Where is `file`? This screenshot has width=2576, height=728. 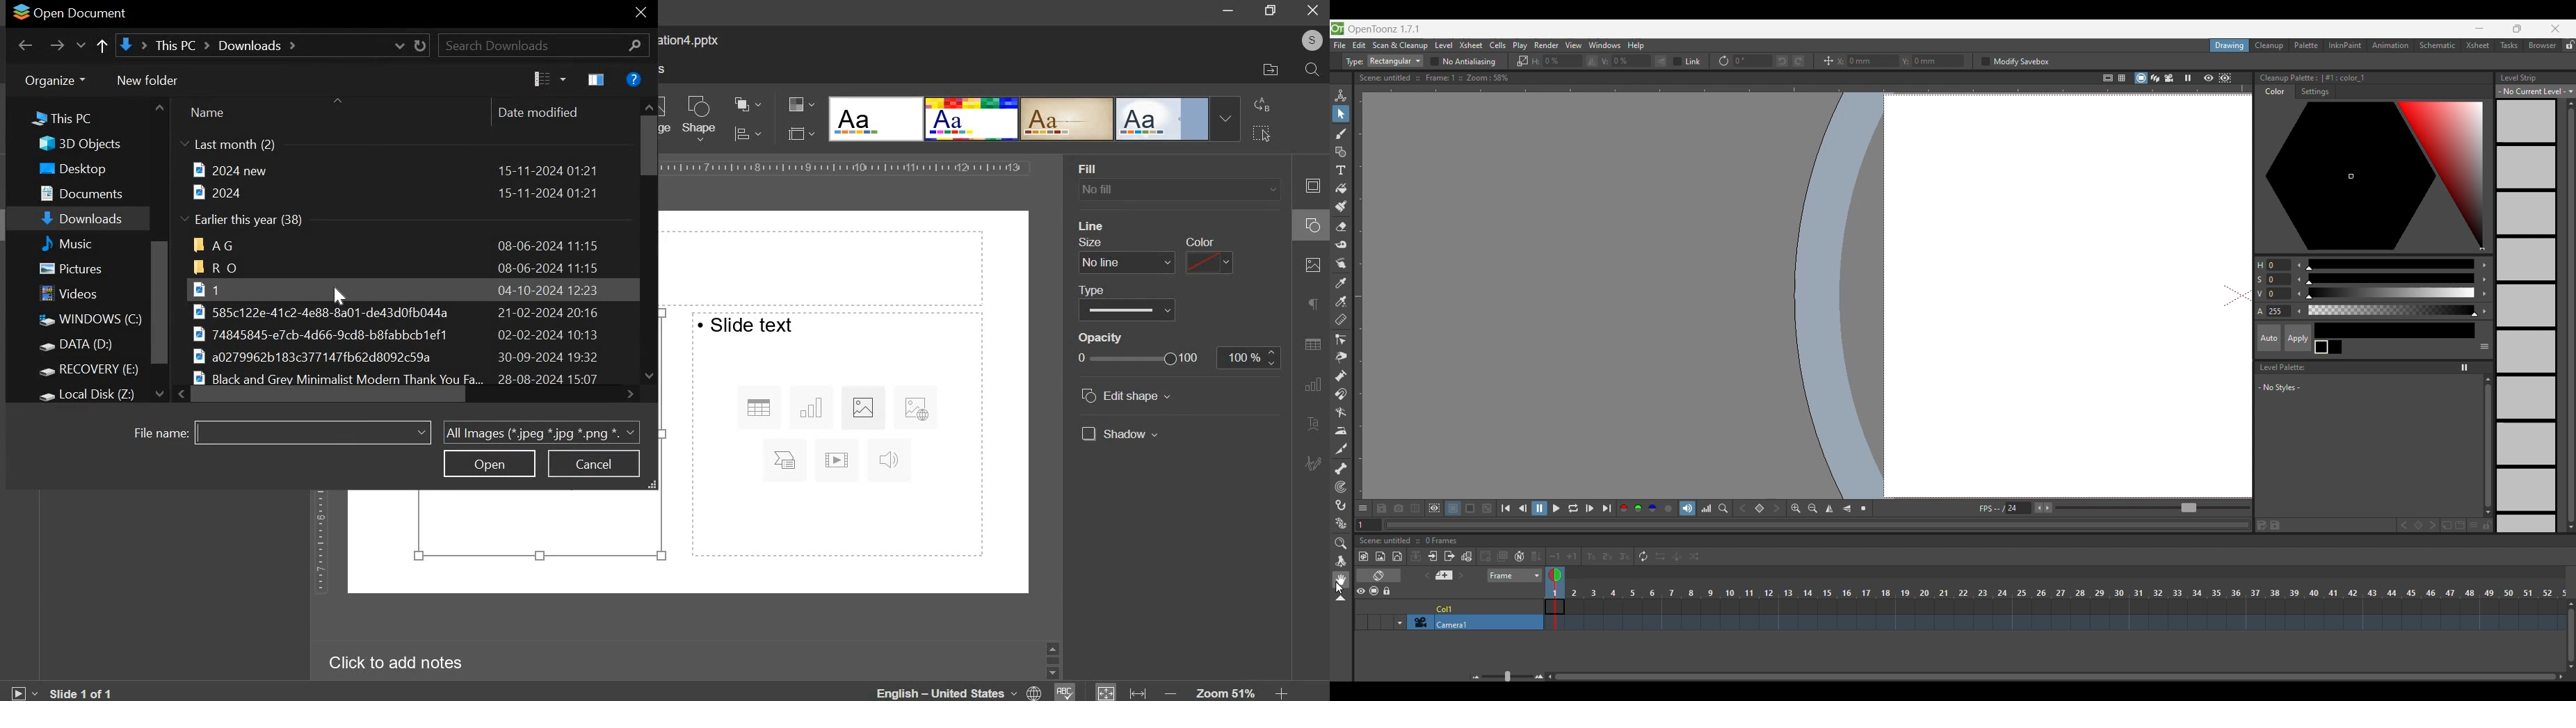 file is located at coordinates (394, 170).